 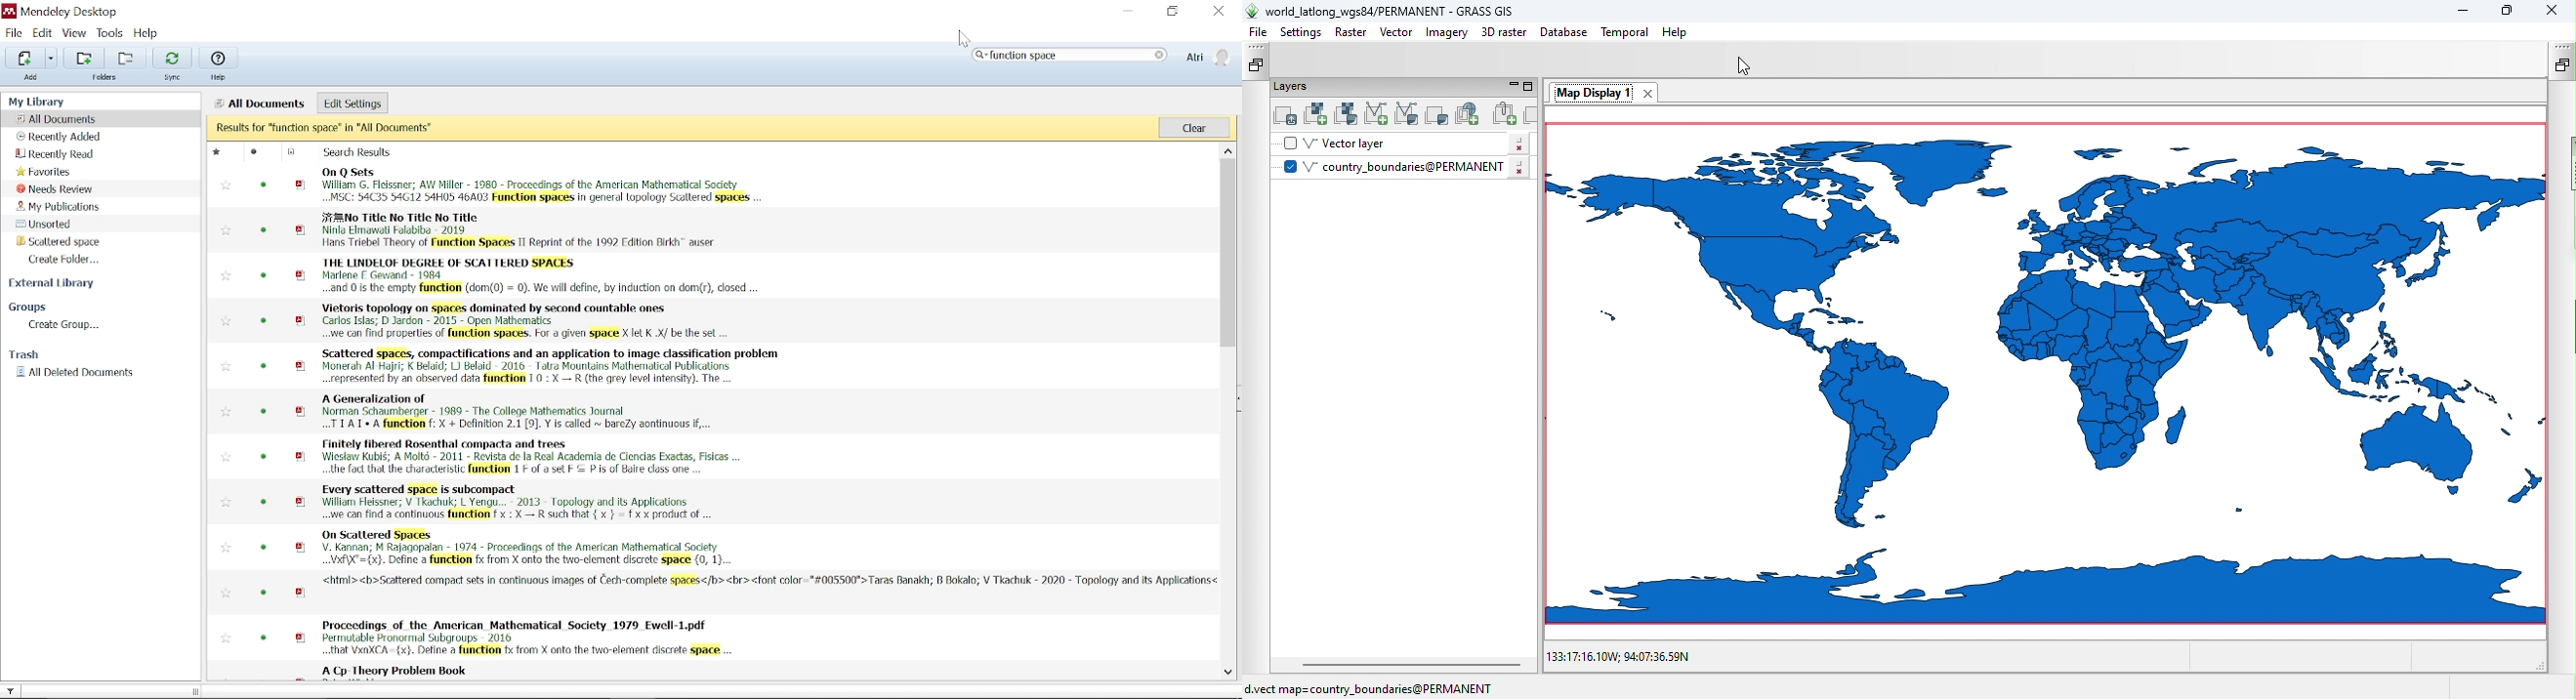 What do you see at coordinates (965, 38) in the screenshot?
I see `cursor` at bounding box center [965, 38].